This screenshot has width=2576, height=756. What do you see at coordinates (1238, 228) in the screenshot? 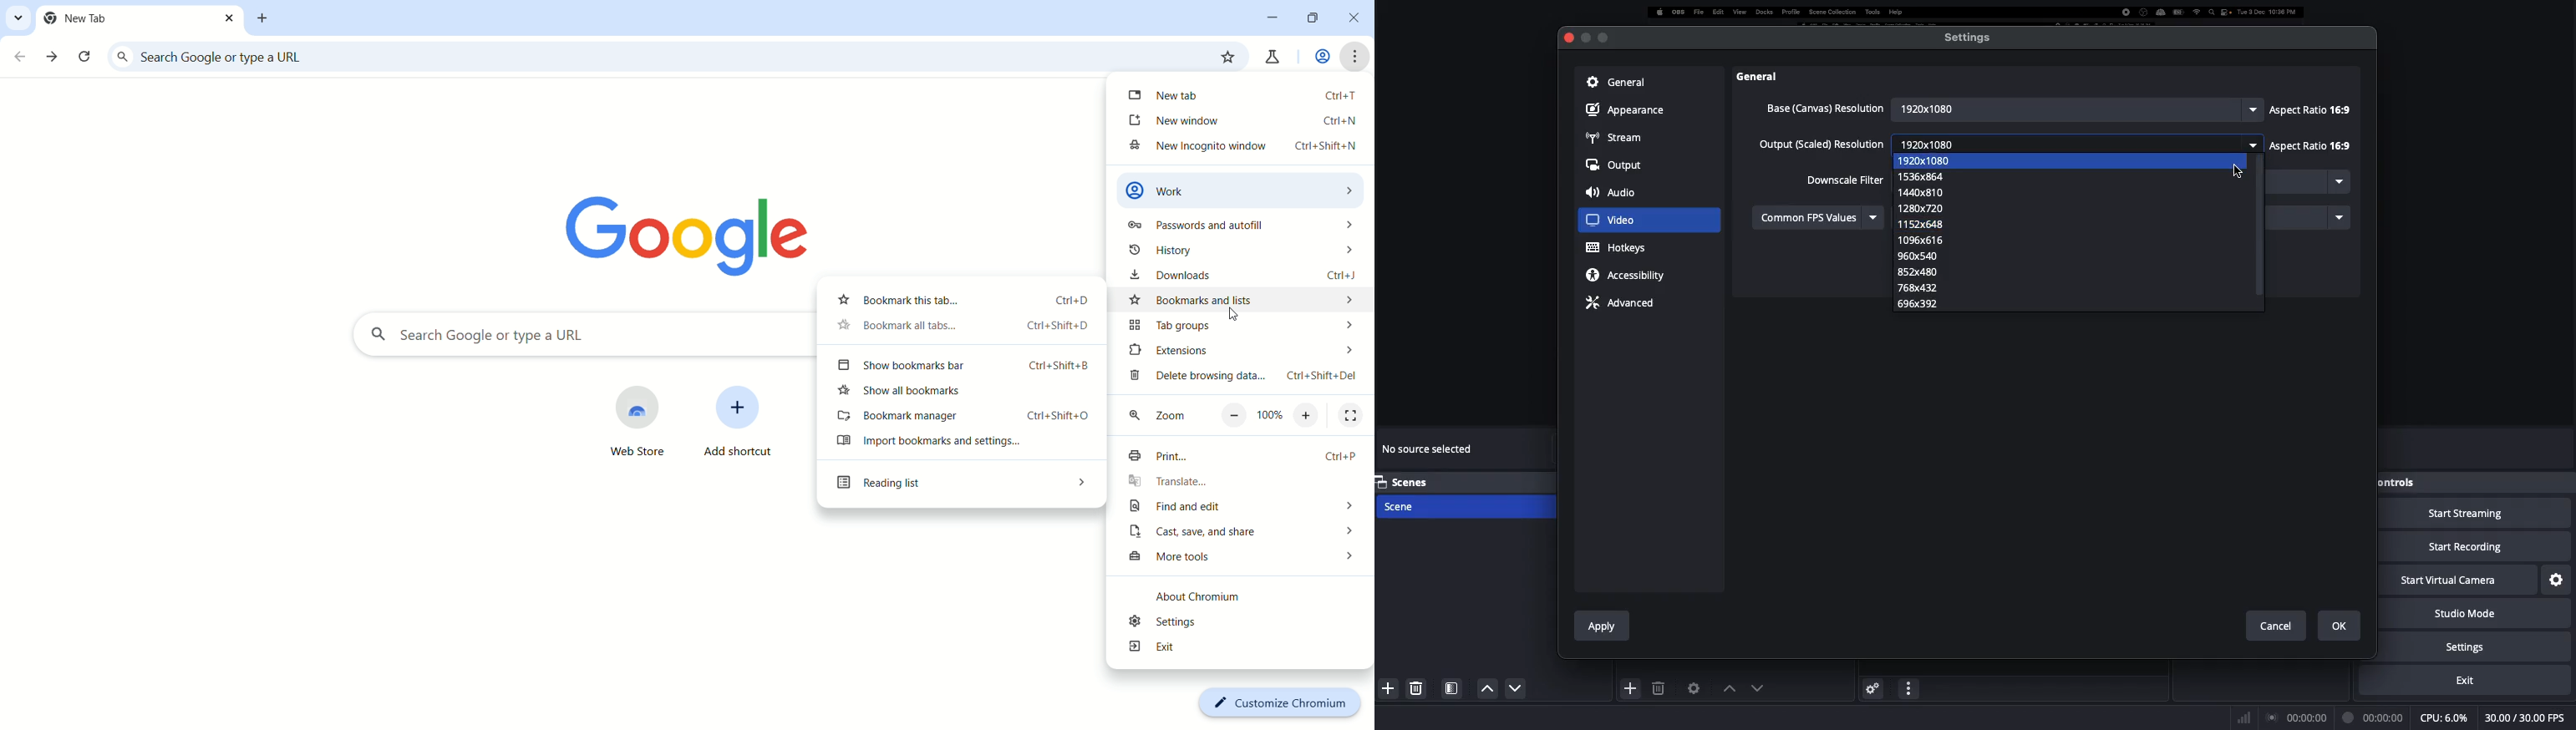
I see `password and autofill` at bounding box center [1238, 228].